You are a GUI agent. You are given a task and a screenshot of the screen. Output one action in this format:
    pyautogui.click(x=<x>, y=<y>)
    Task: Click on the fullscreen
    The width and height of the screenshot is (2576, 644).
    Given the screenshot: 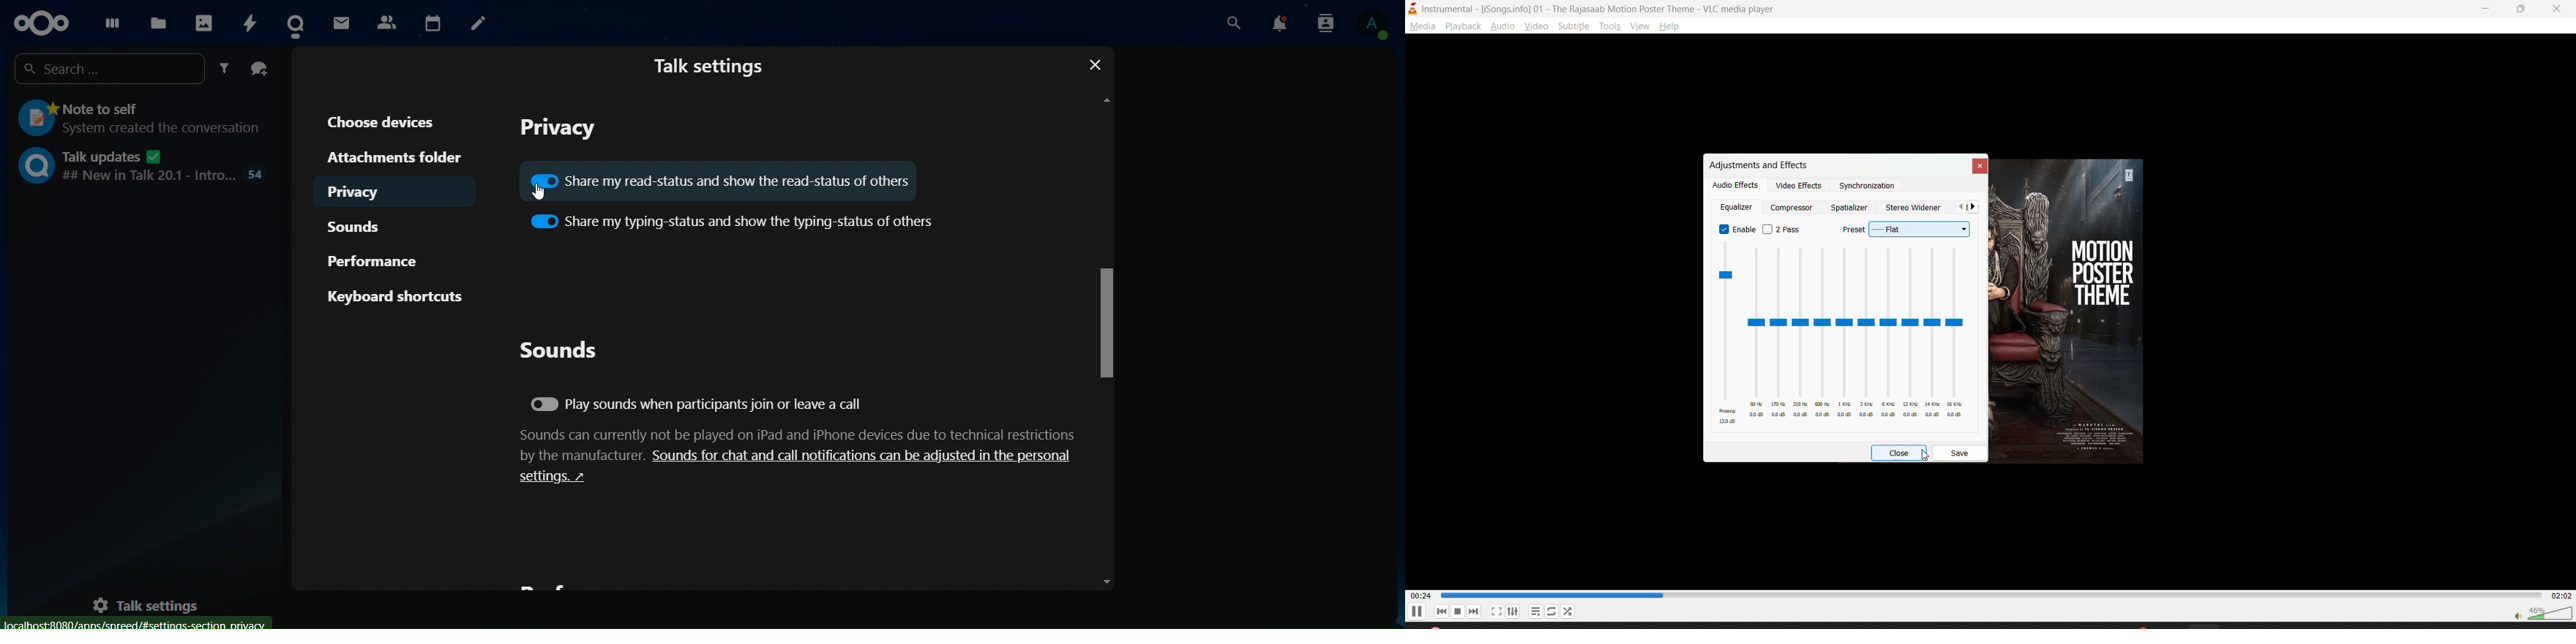 What is the action you would take?
    pyautogui.click(x=1497, y=611)
    